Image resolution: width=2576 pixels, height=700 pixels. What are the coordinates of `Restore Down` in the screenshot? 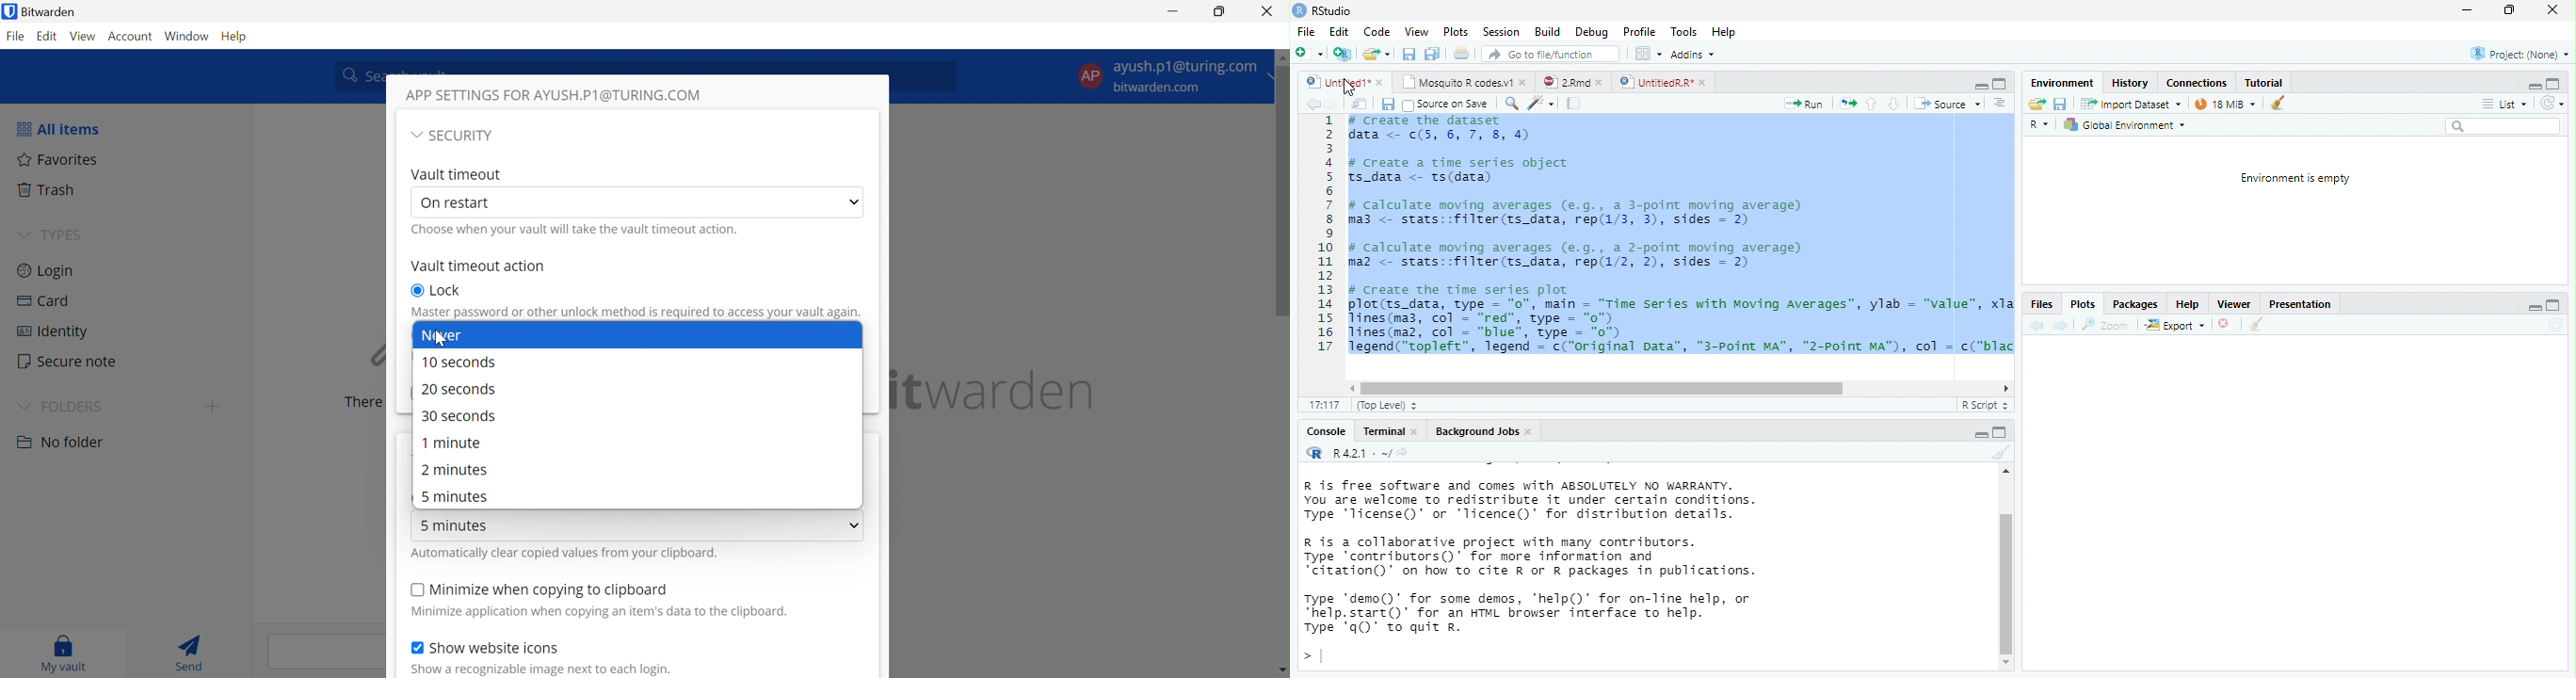 It's located at (1219, 12).